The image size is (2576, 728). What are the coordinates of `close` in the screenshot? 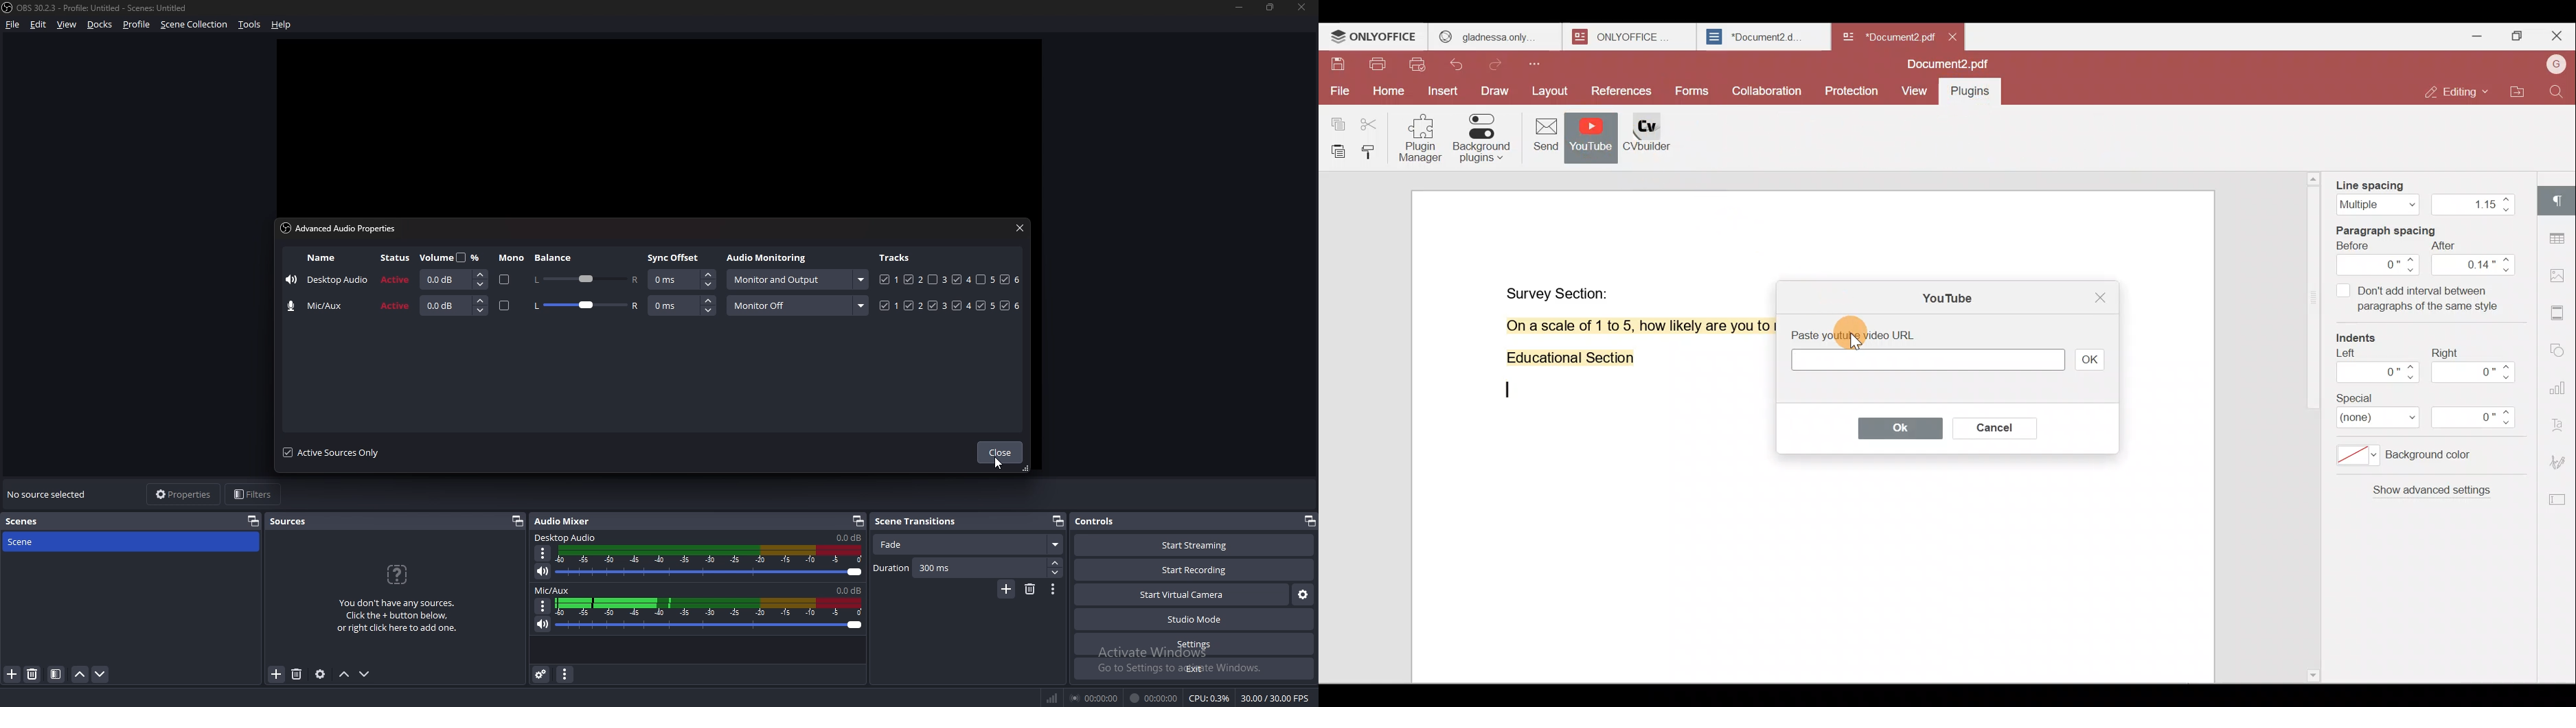 It's located at (999, 453).